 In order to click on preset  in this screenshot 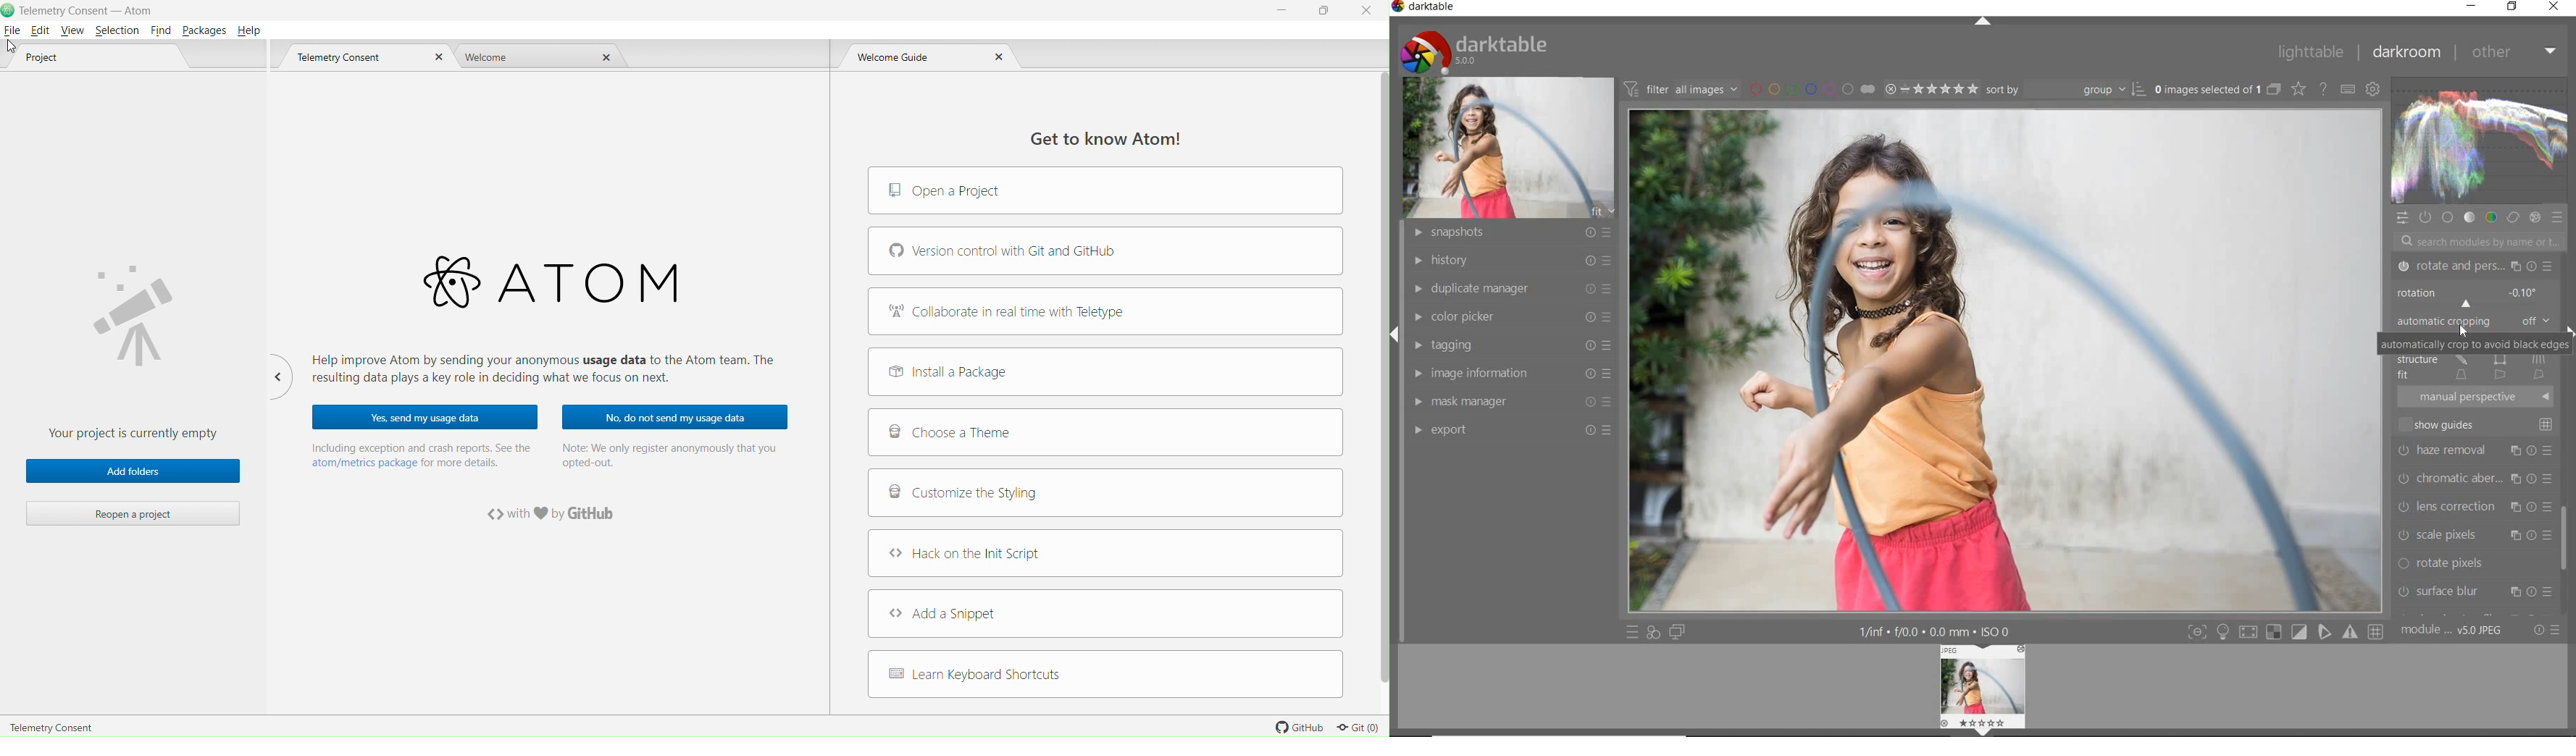, I will do `click(2558, 219)`.